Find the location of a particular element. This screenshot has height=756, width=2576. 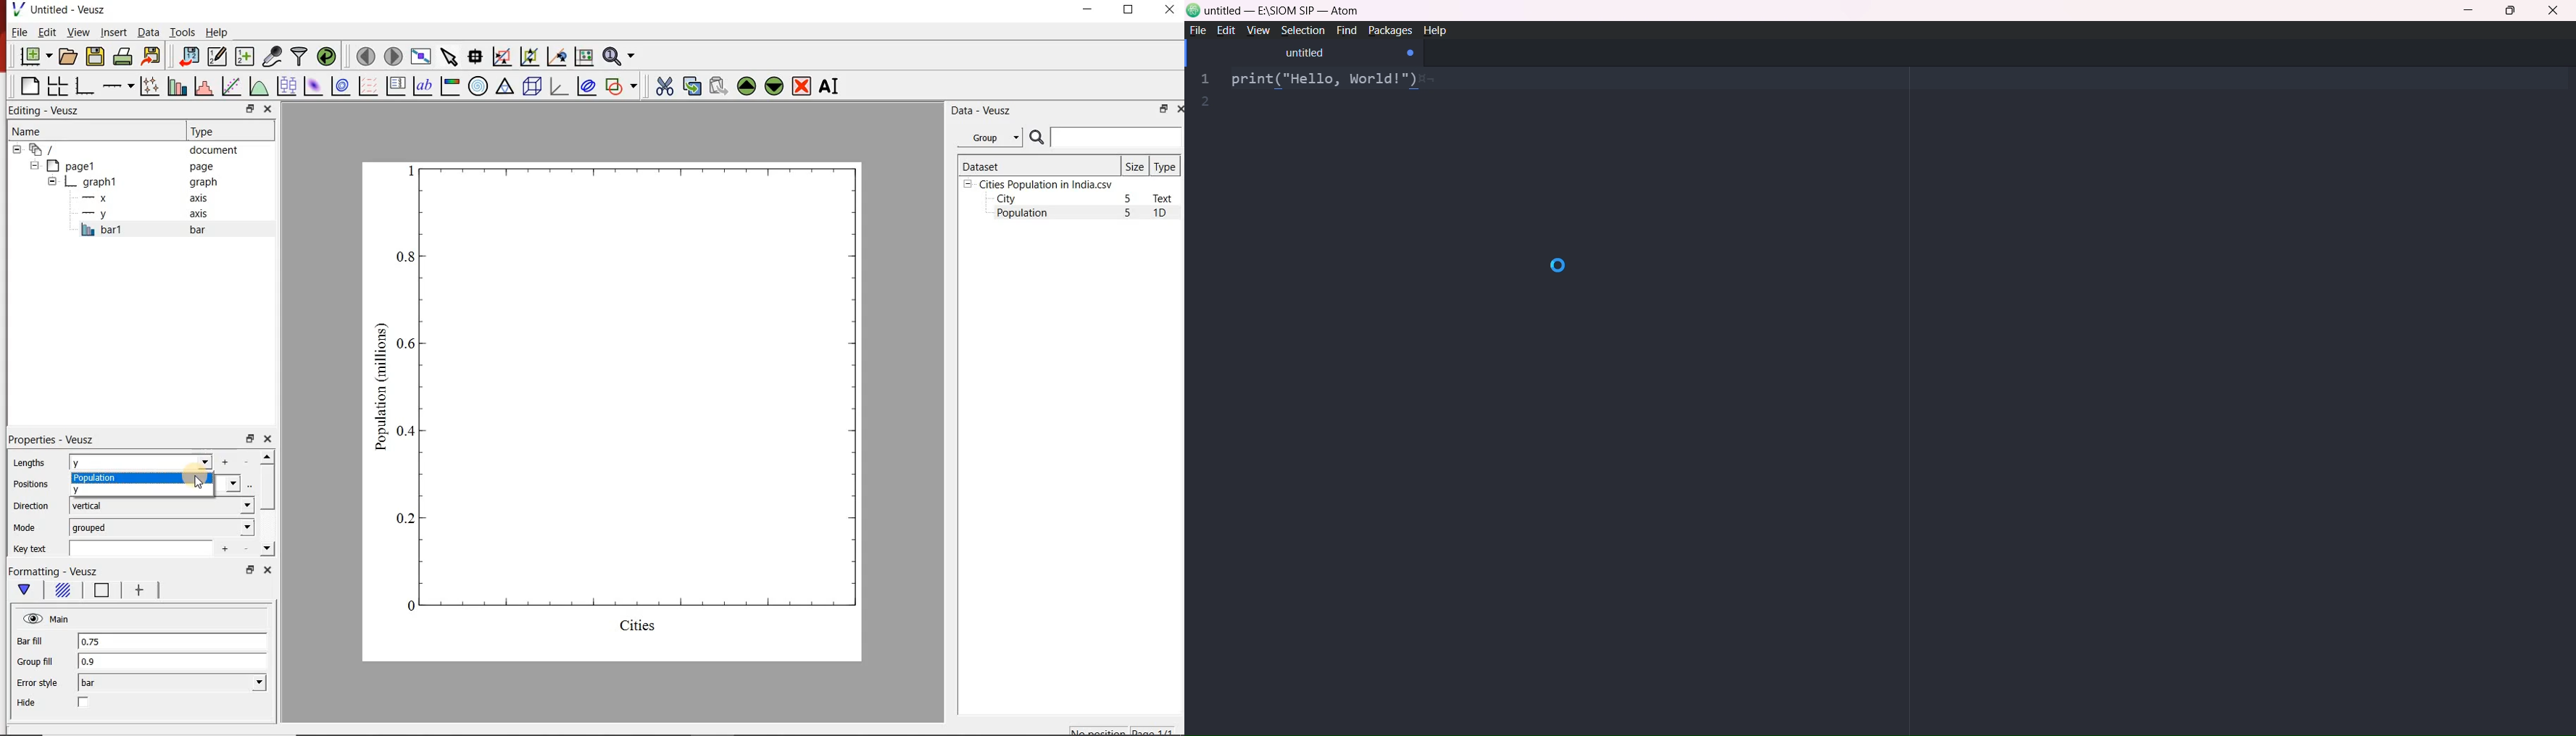

move the selected widget down is located at coordinates (775, 86).